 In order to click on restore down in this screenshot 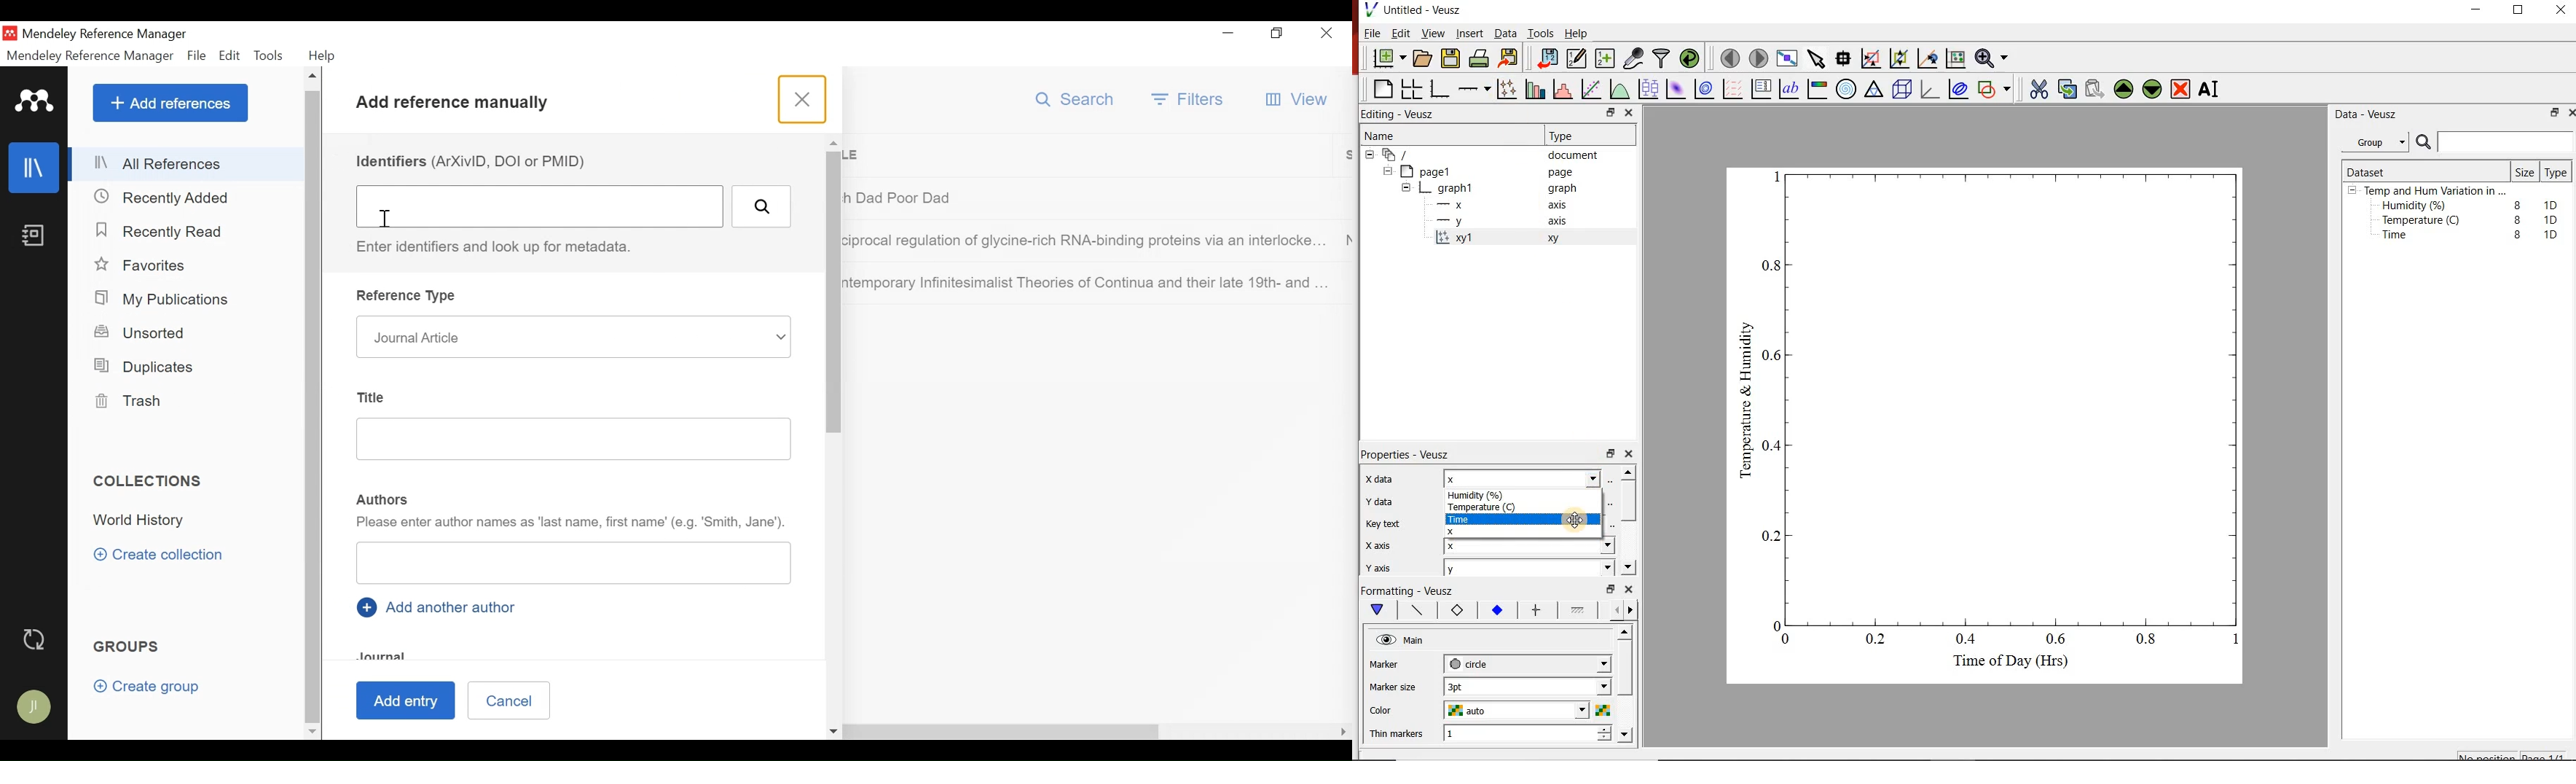, I will do `click(1609, 454)`.